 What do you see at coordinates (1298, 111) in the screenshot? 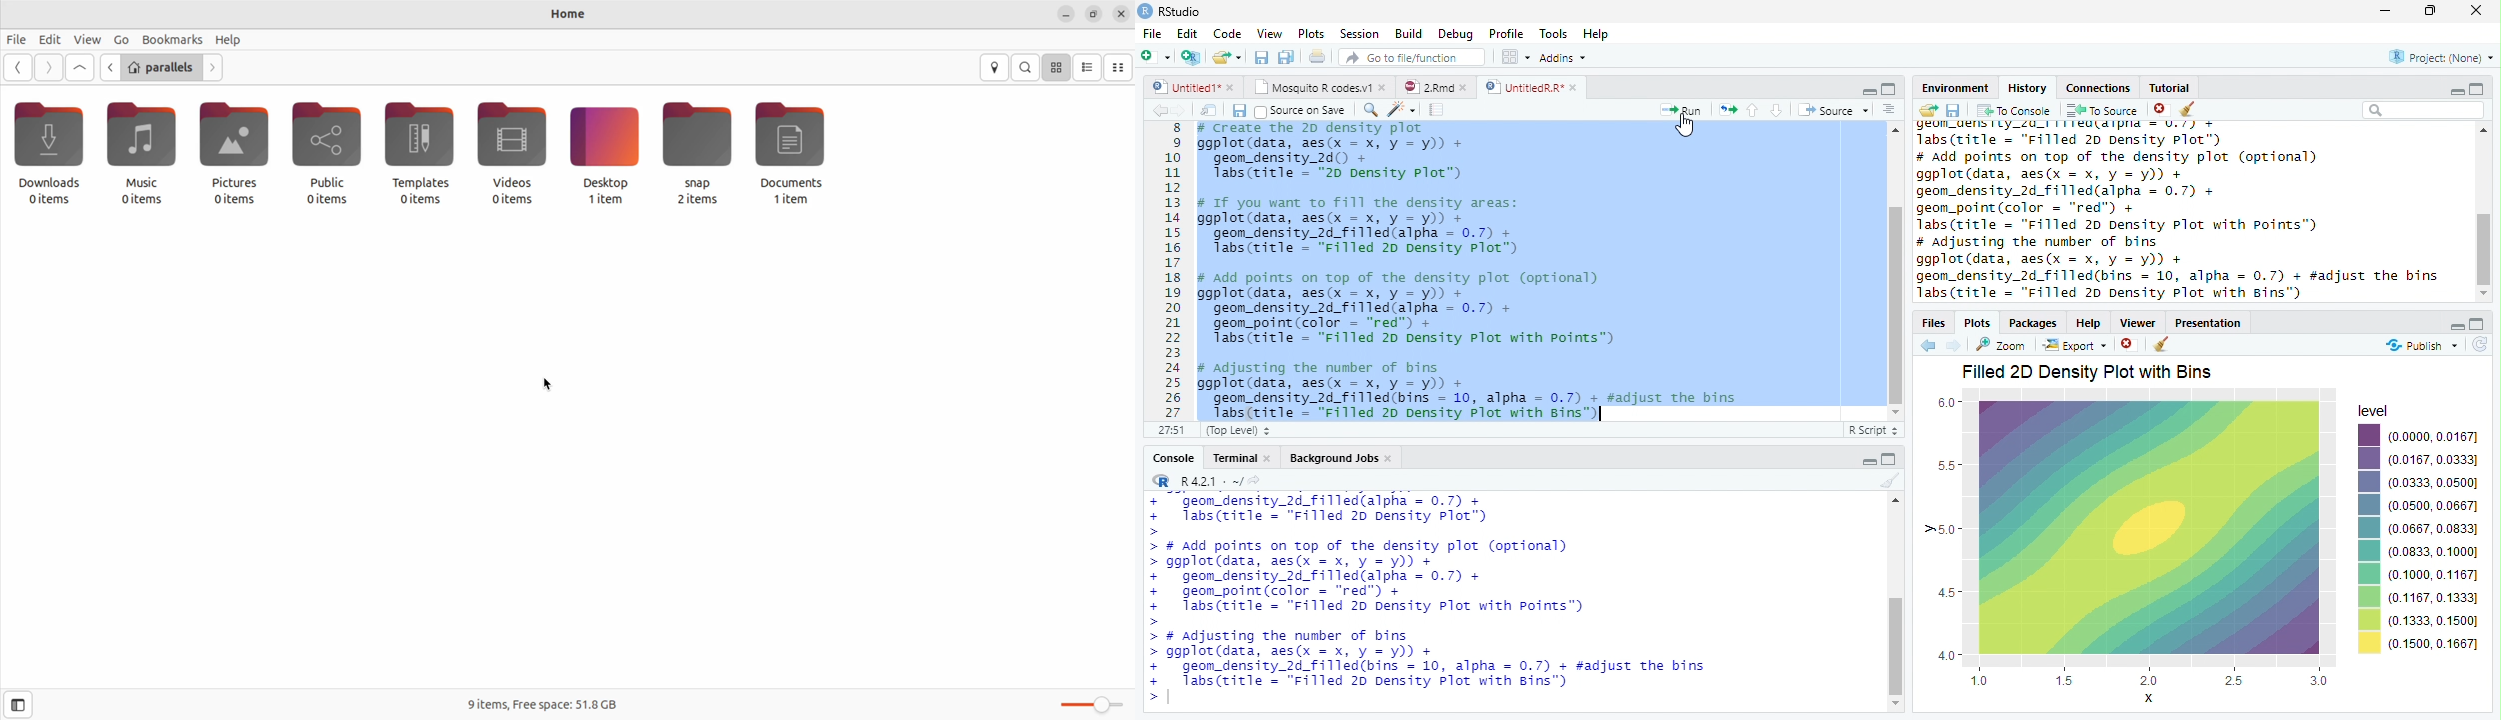
I see `Source on Save` at bounding box center [1298, 111].